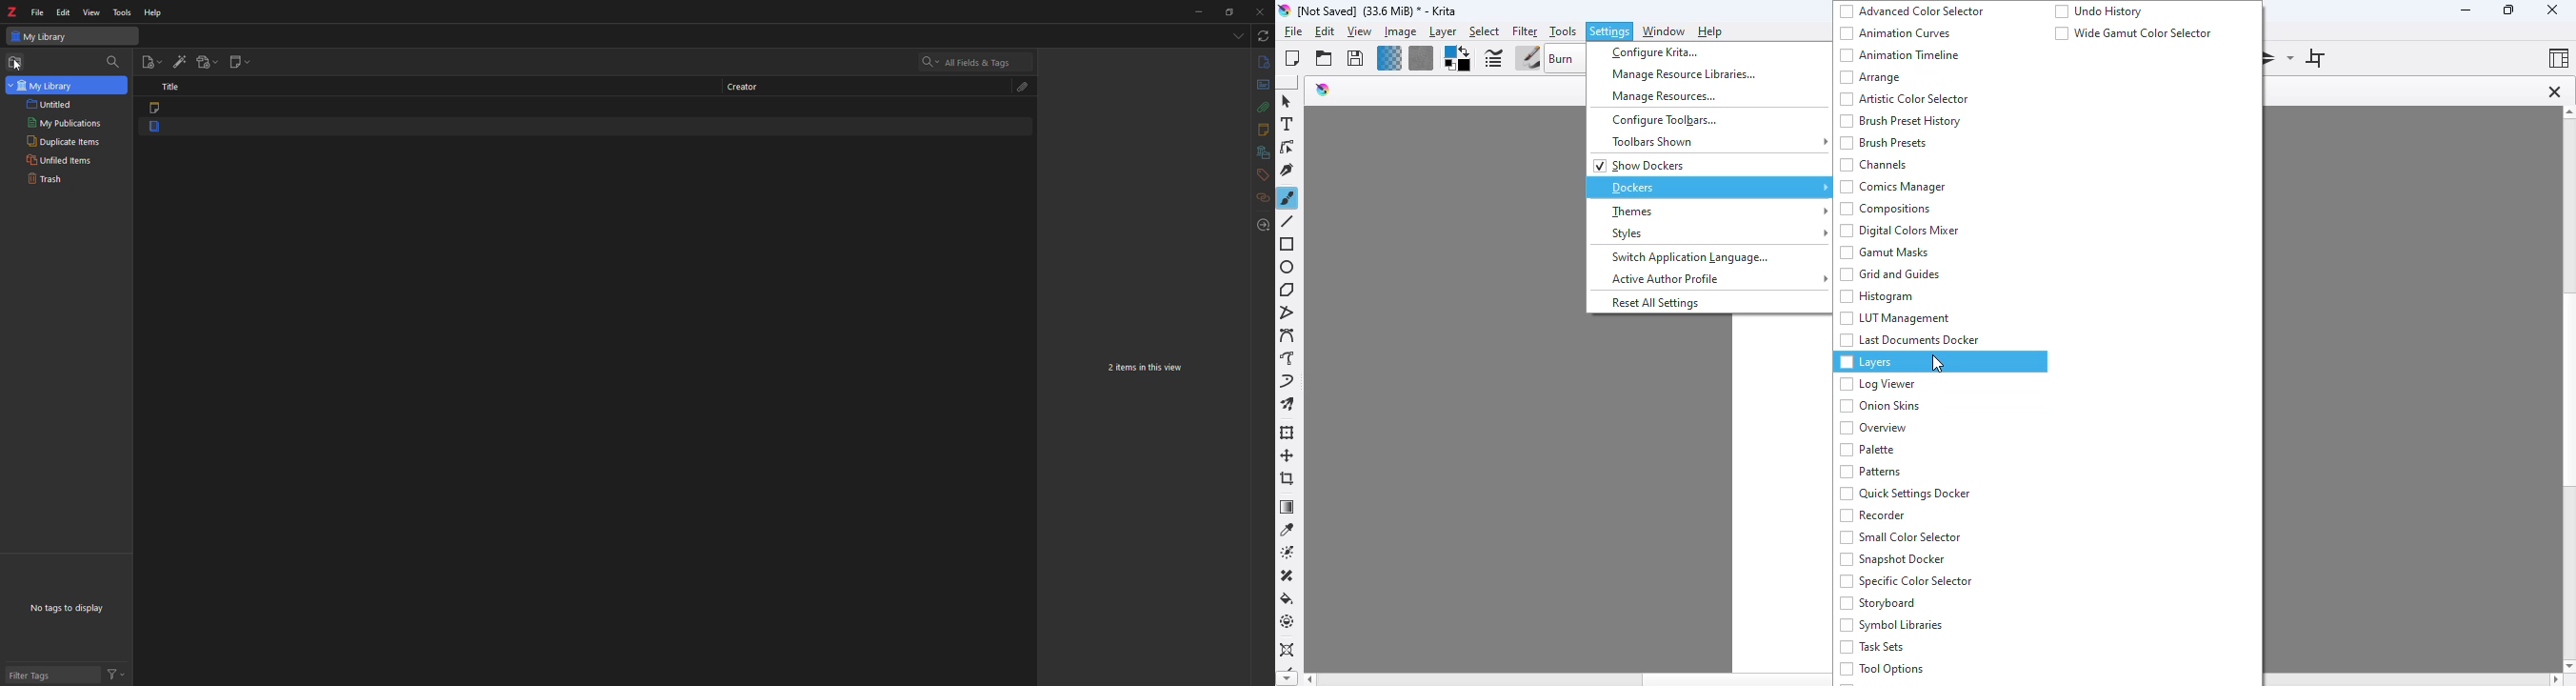  Describe the element at coordinates (1150, 368) in the screenshot. I see `2 items in this view` at that location.